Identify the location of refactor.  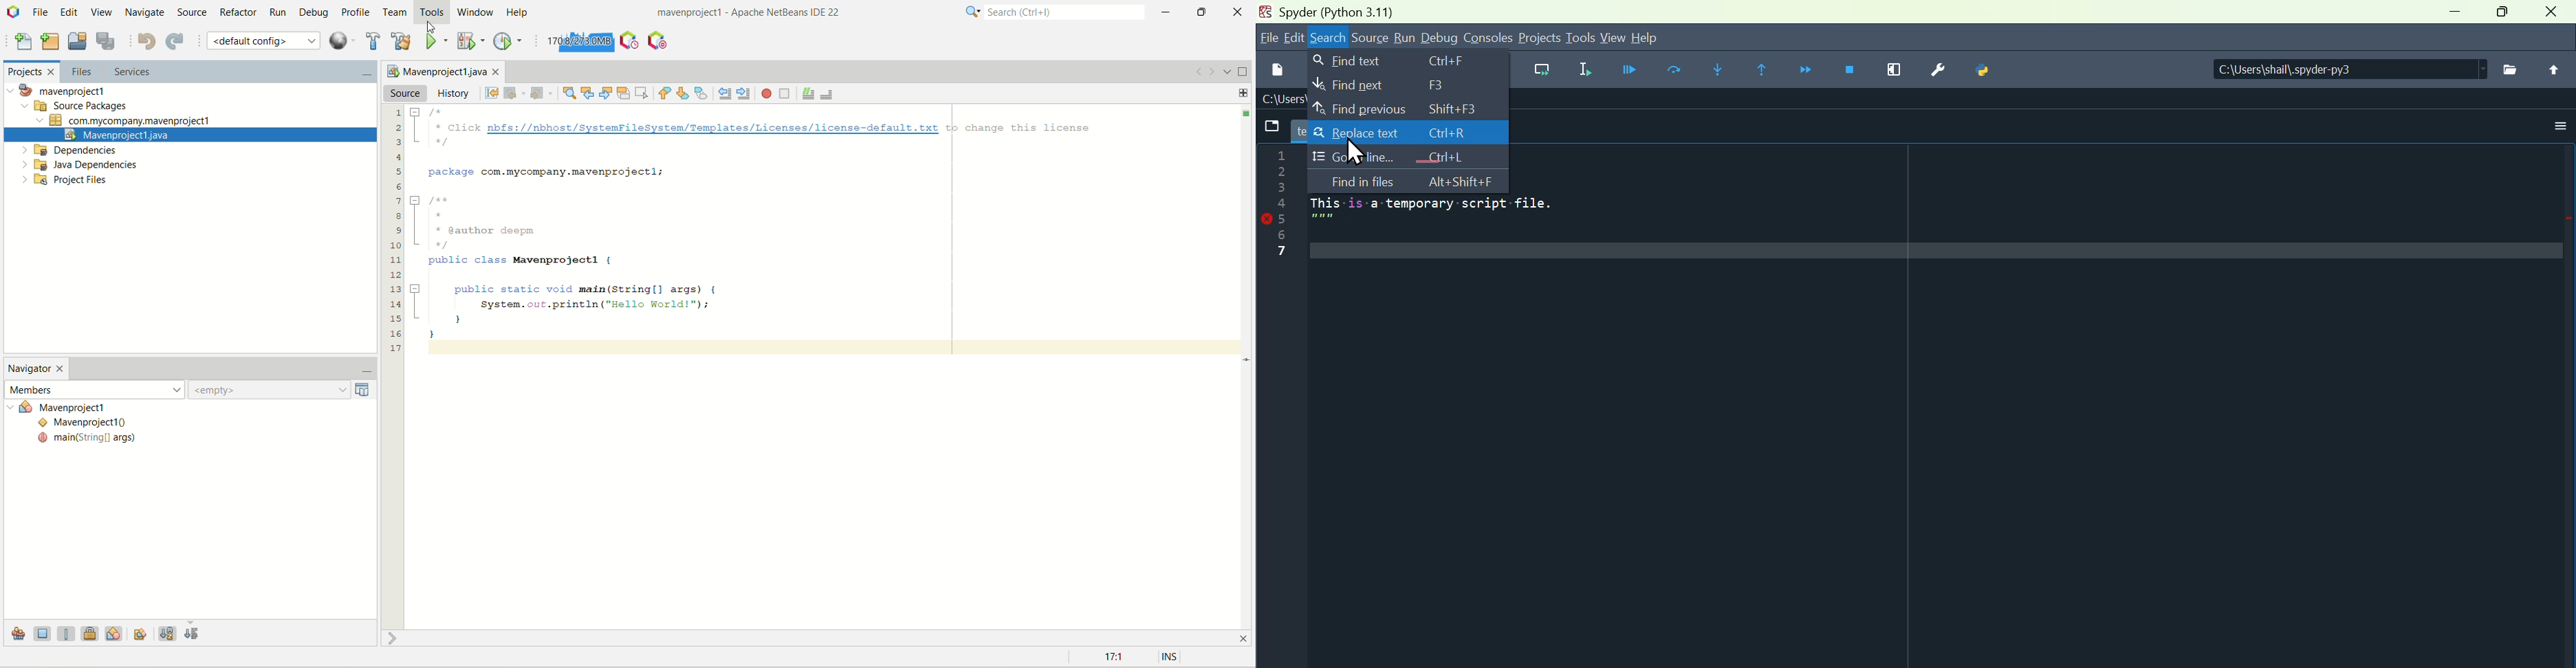
(238, 12).